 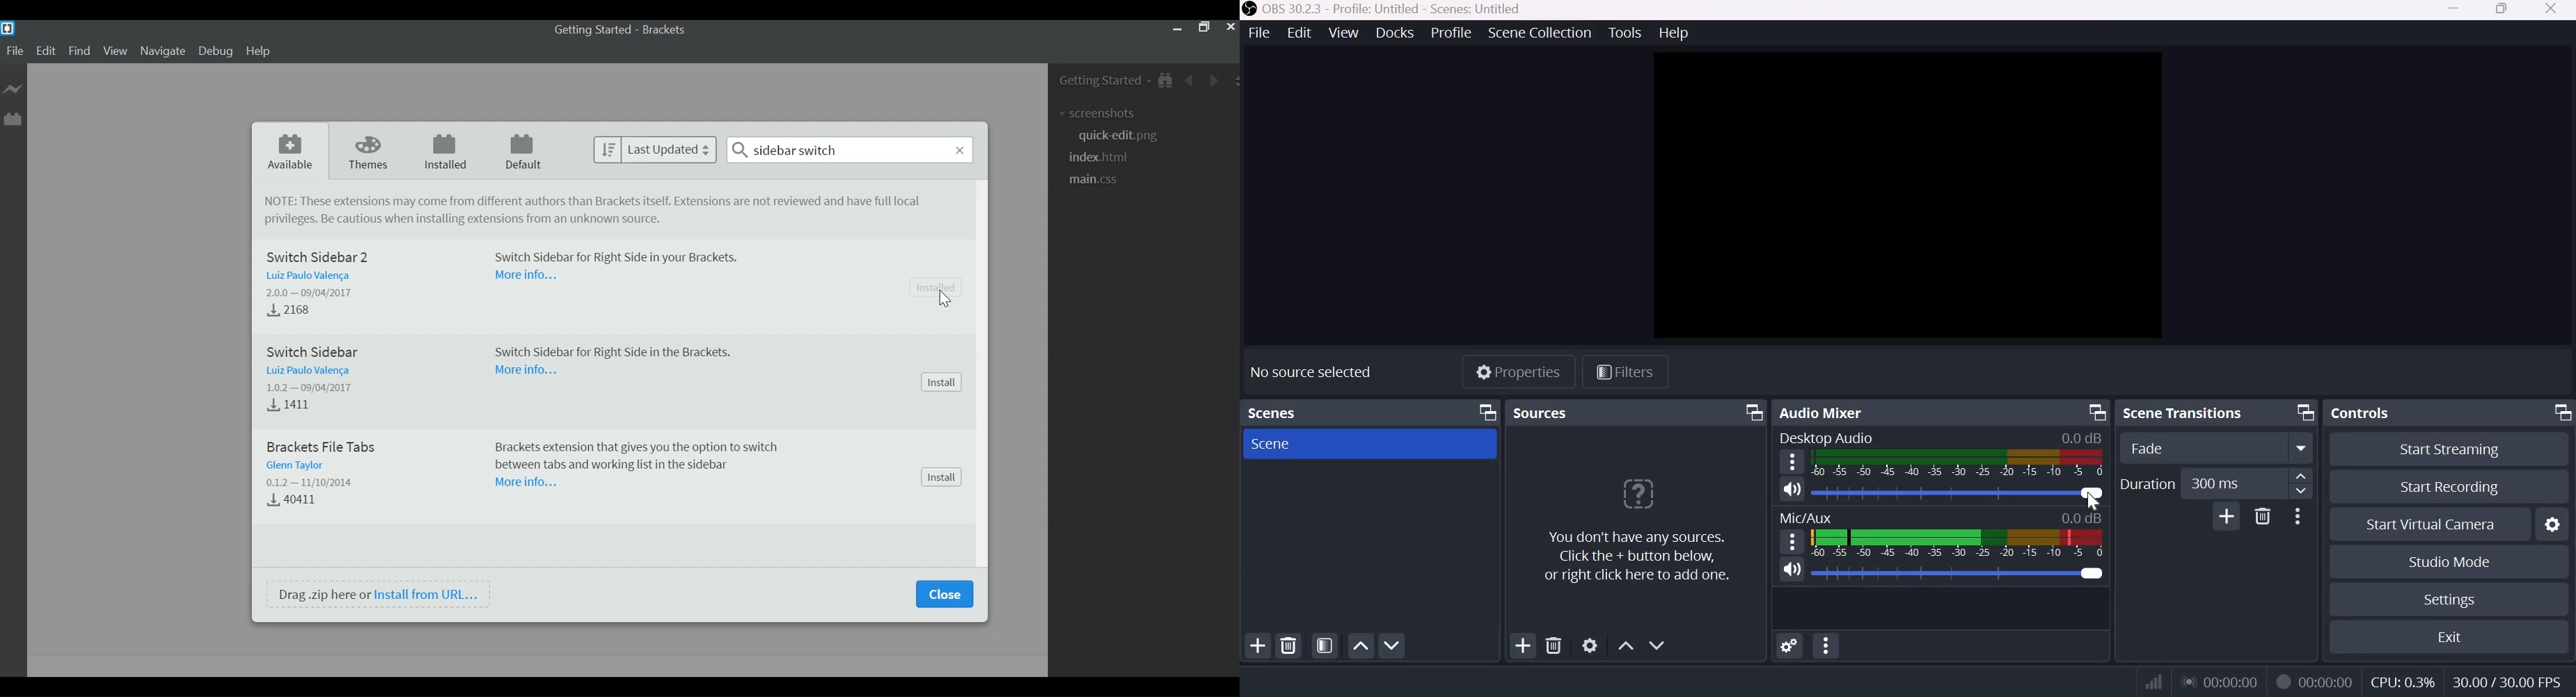 I want to click on Speaker icon, so click(x=1790, y=570).